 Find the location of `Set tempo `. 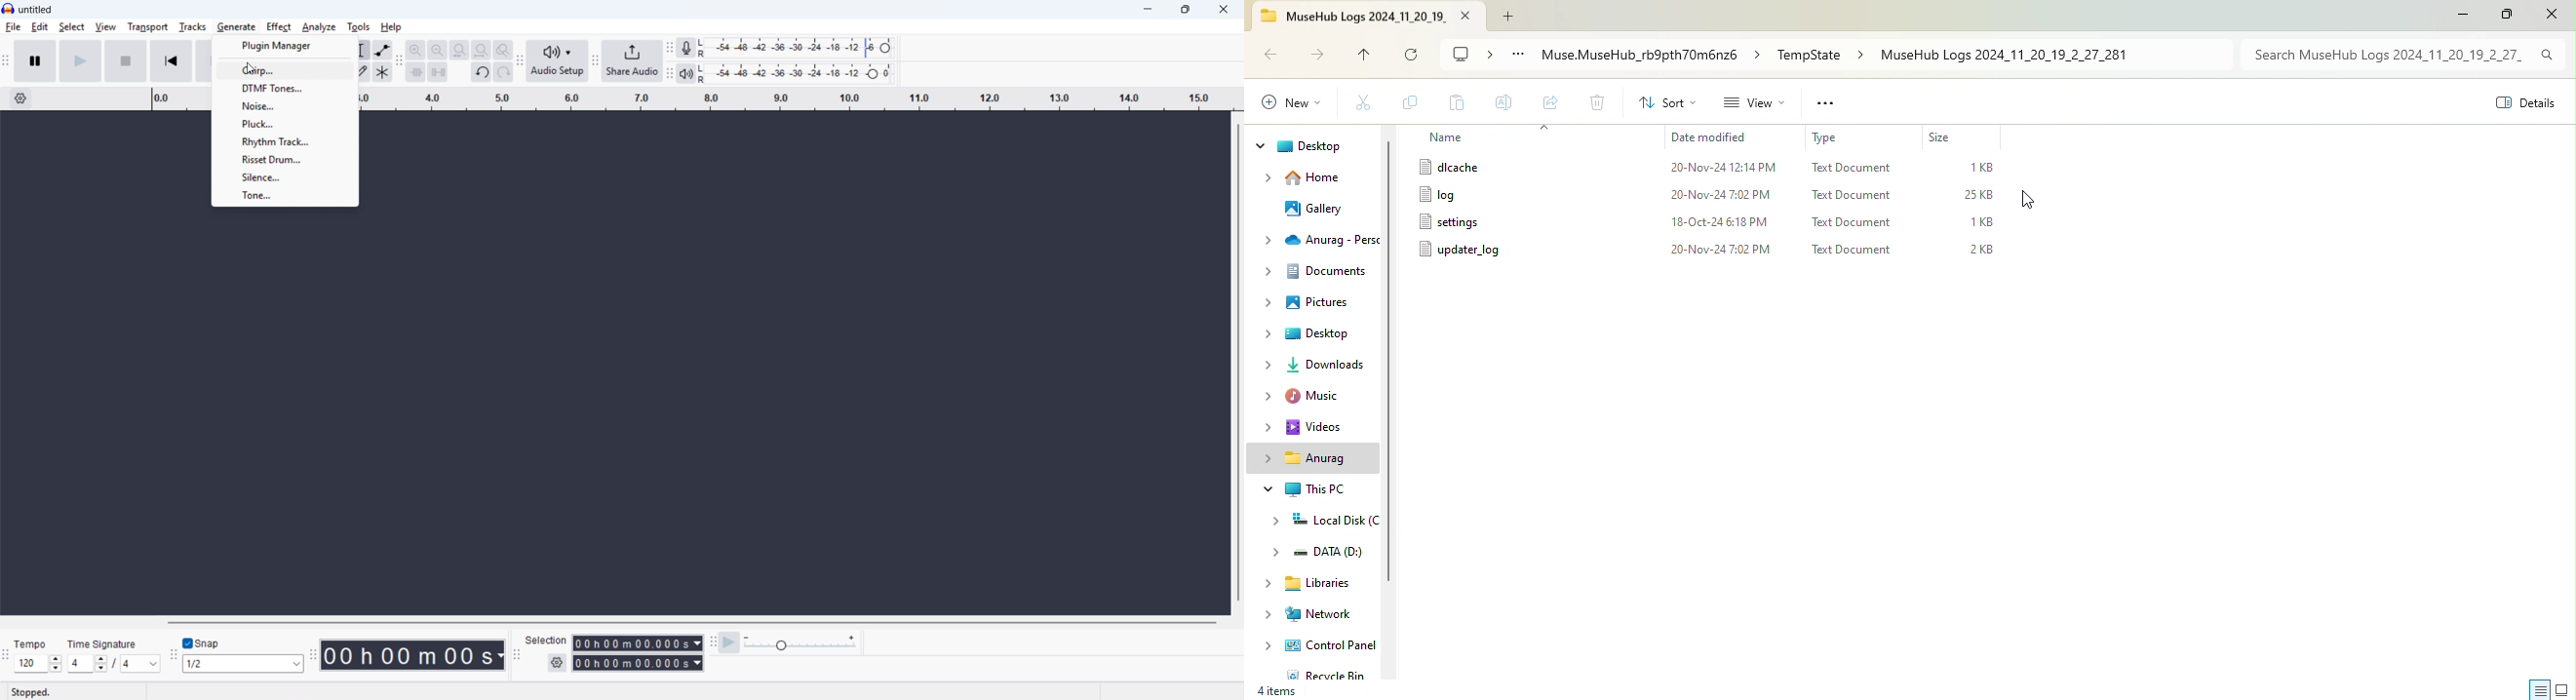

Set tempo  is located at coordinates (38, 664).